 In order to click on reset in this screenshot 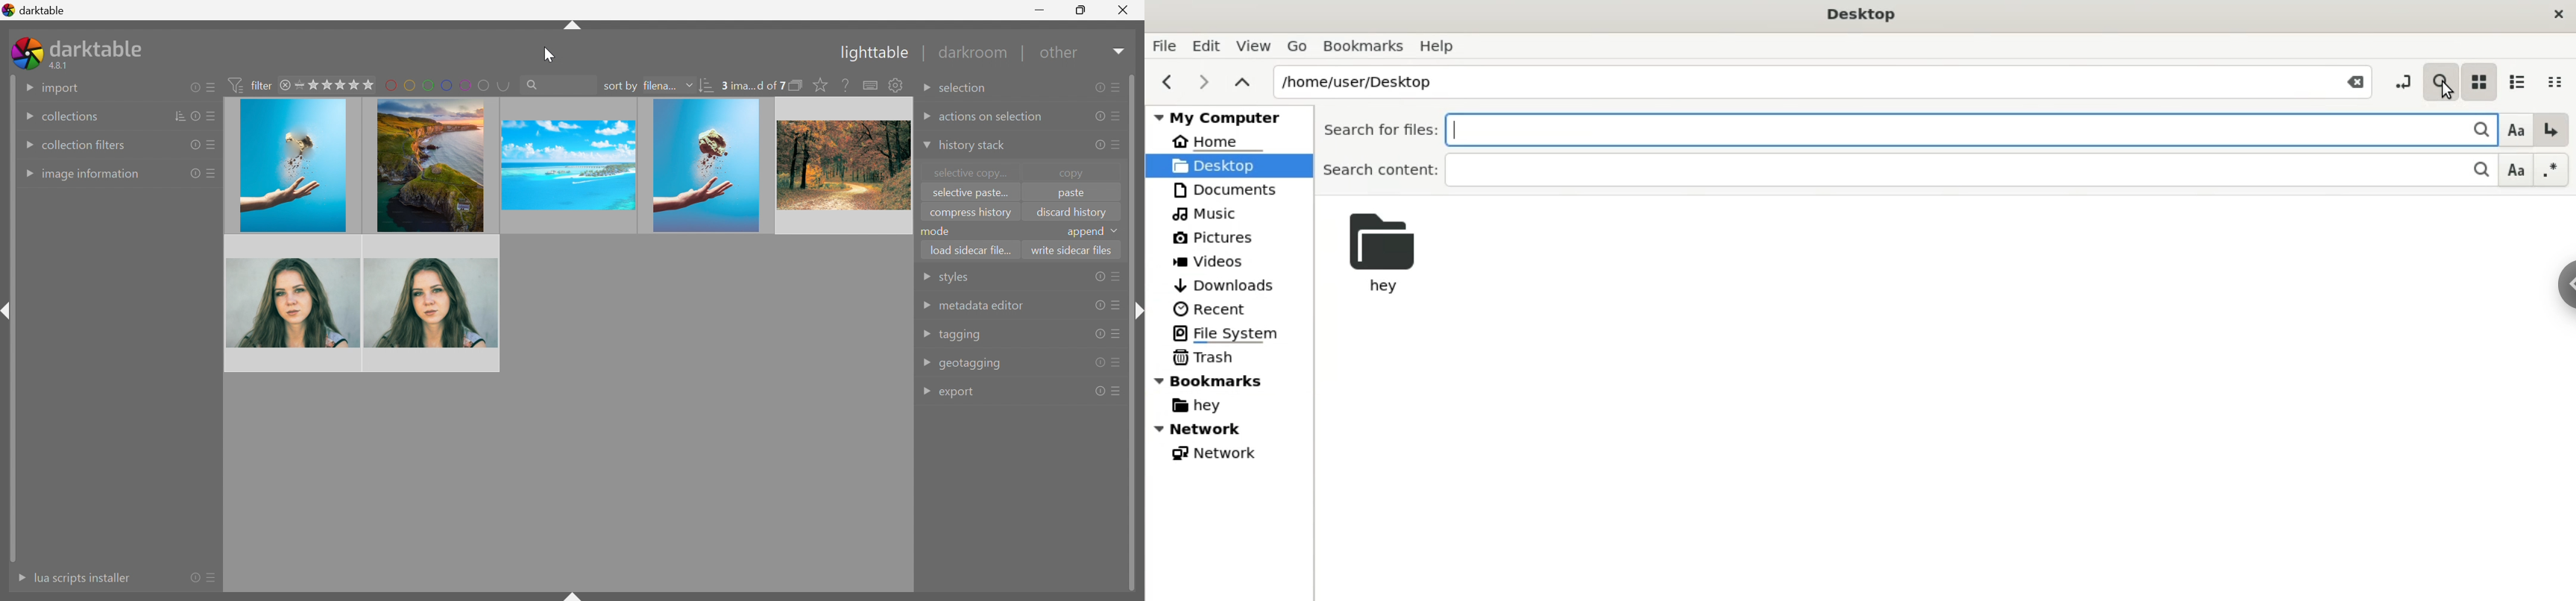, I will do `click(1098, 147)`.